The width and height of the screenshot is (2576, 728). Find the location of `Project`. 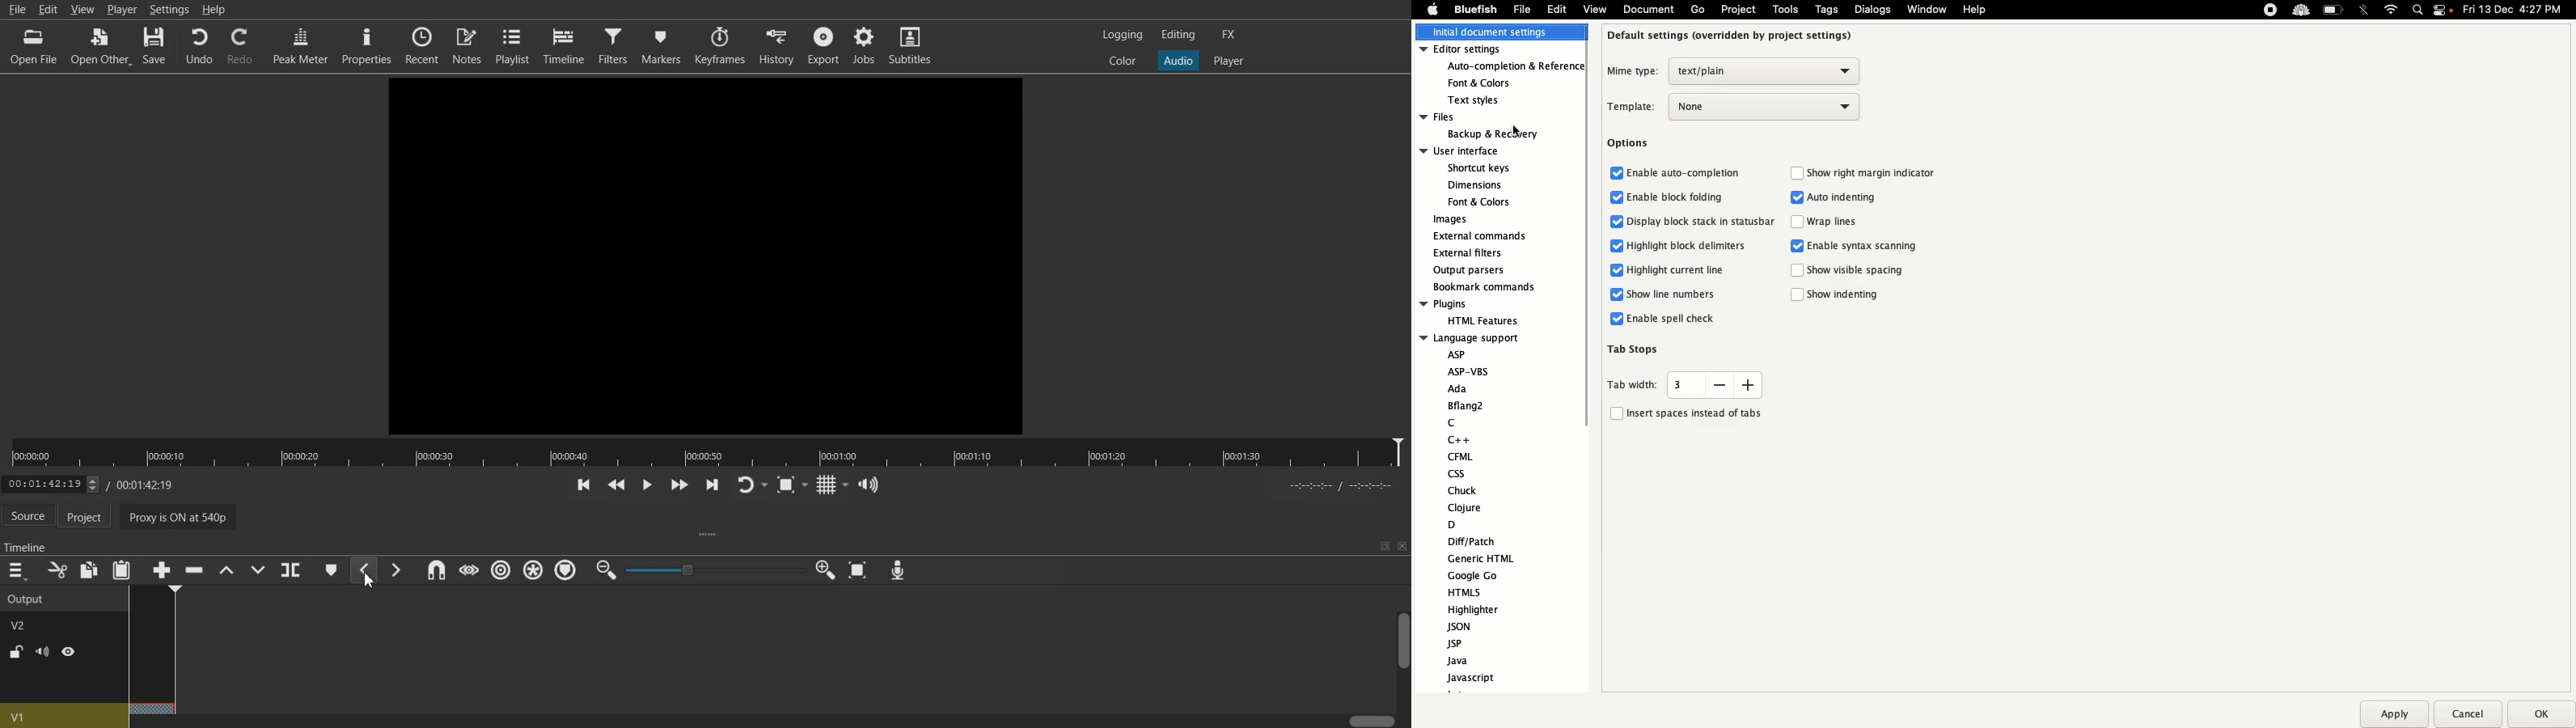

Project is located at coordinates (90, 517).